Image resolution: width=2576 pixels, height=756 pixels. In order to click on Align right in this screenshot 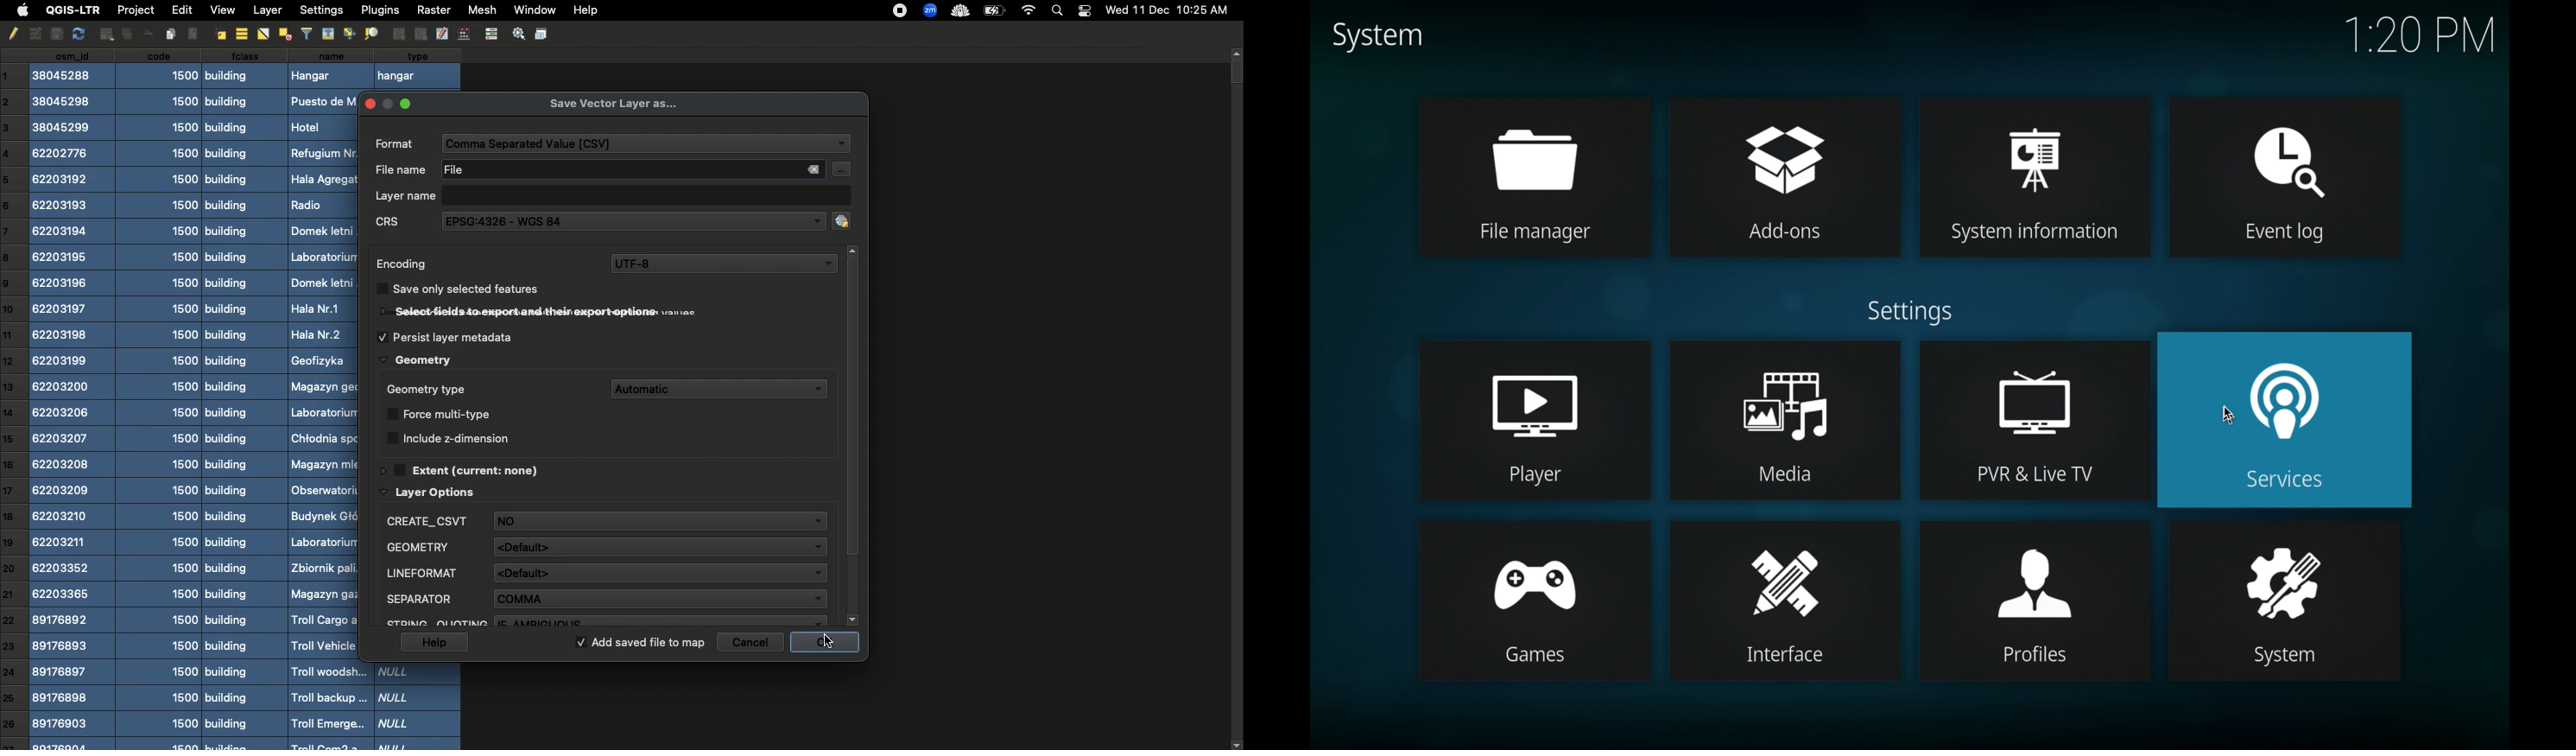, I will do `click(220, 34)`.